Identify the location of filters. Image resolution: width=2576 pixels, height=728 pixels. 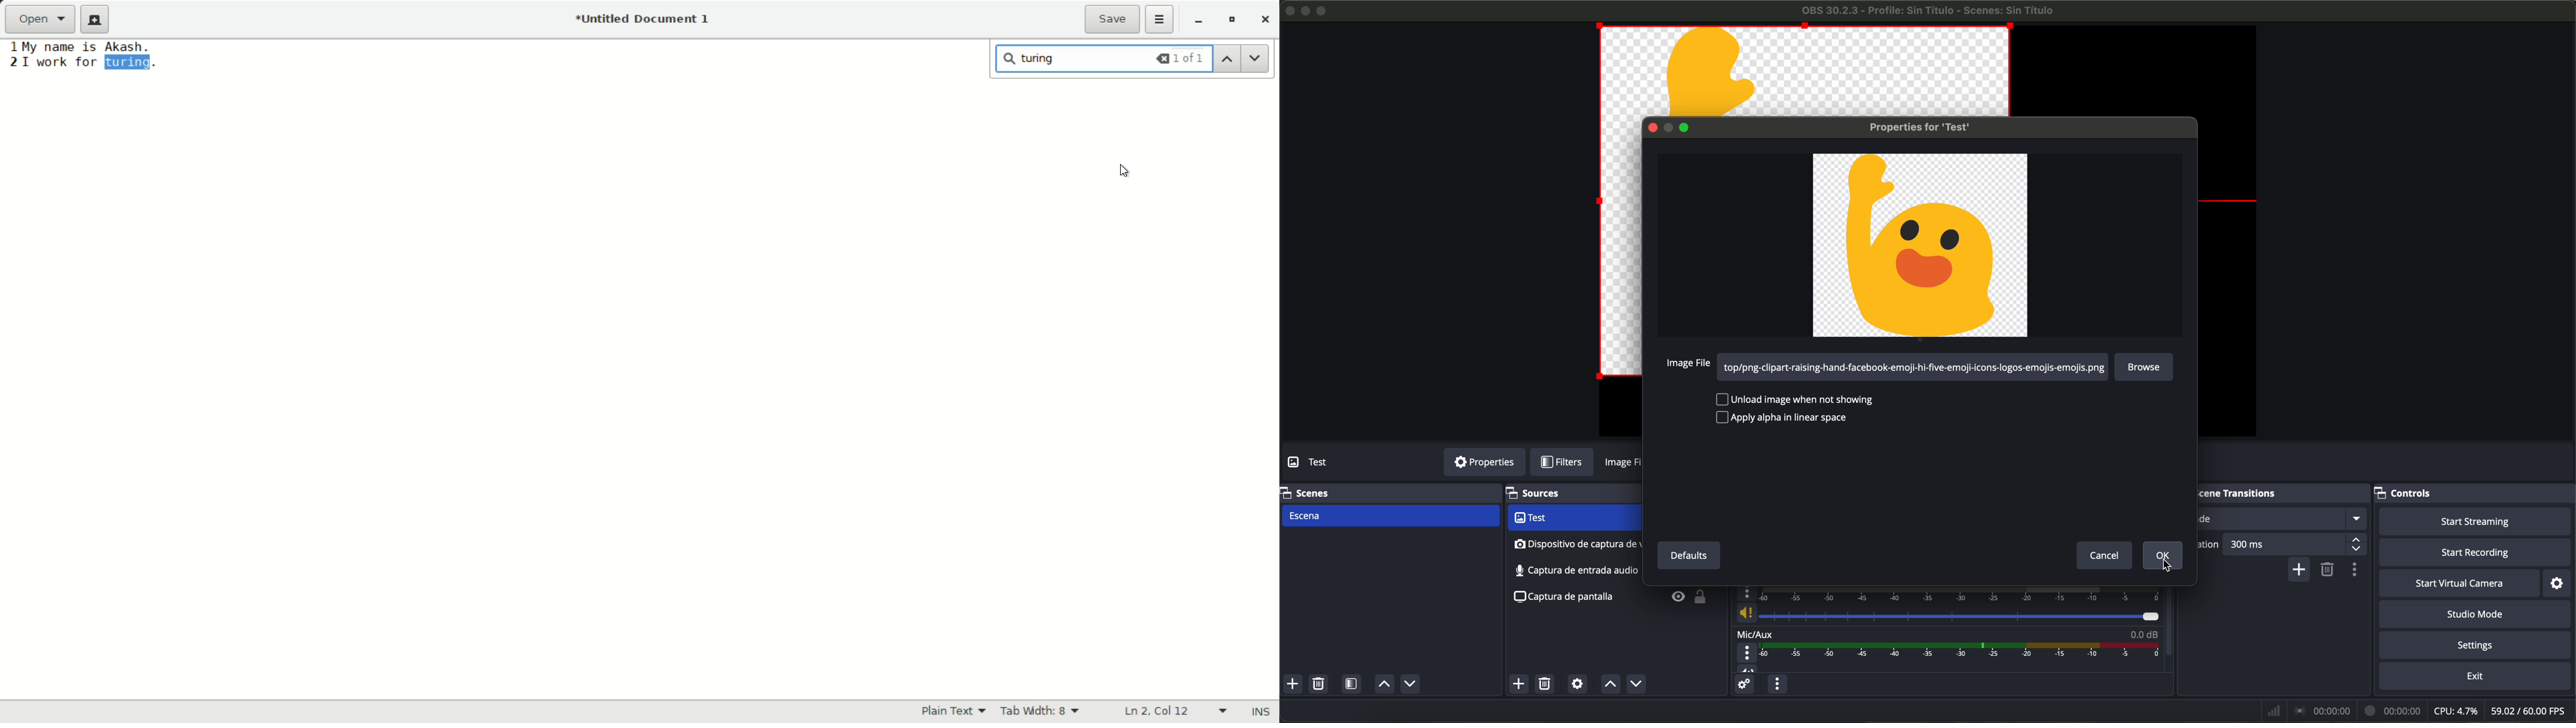
(1568, 463).